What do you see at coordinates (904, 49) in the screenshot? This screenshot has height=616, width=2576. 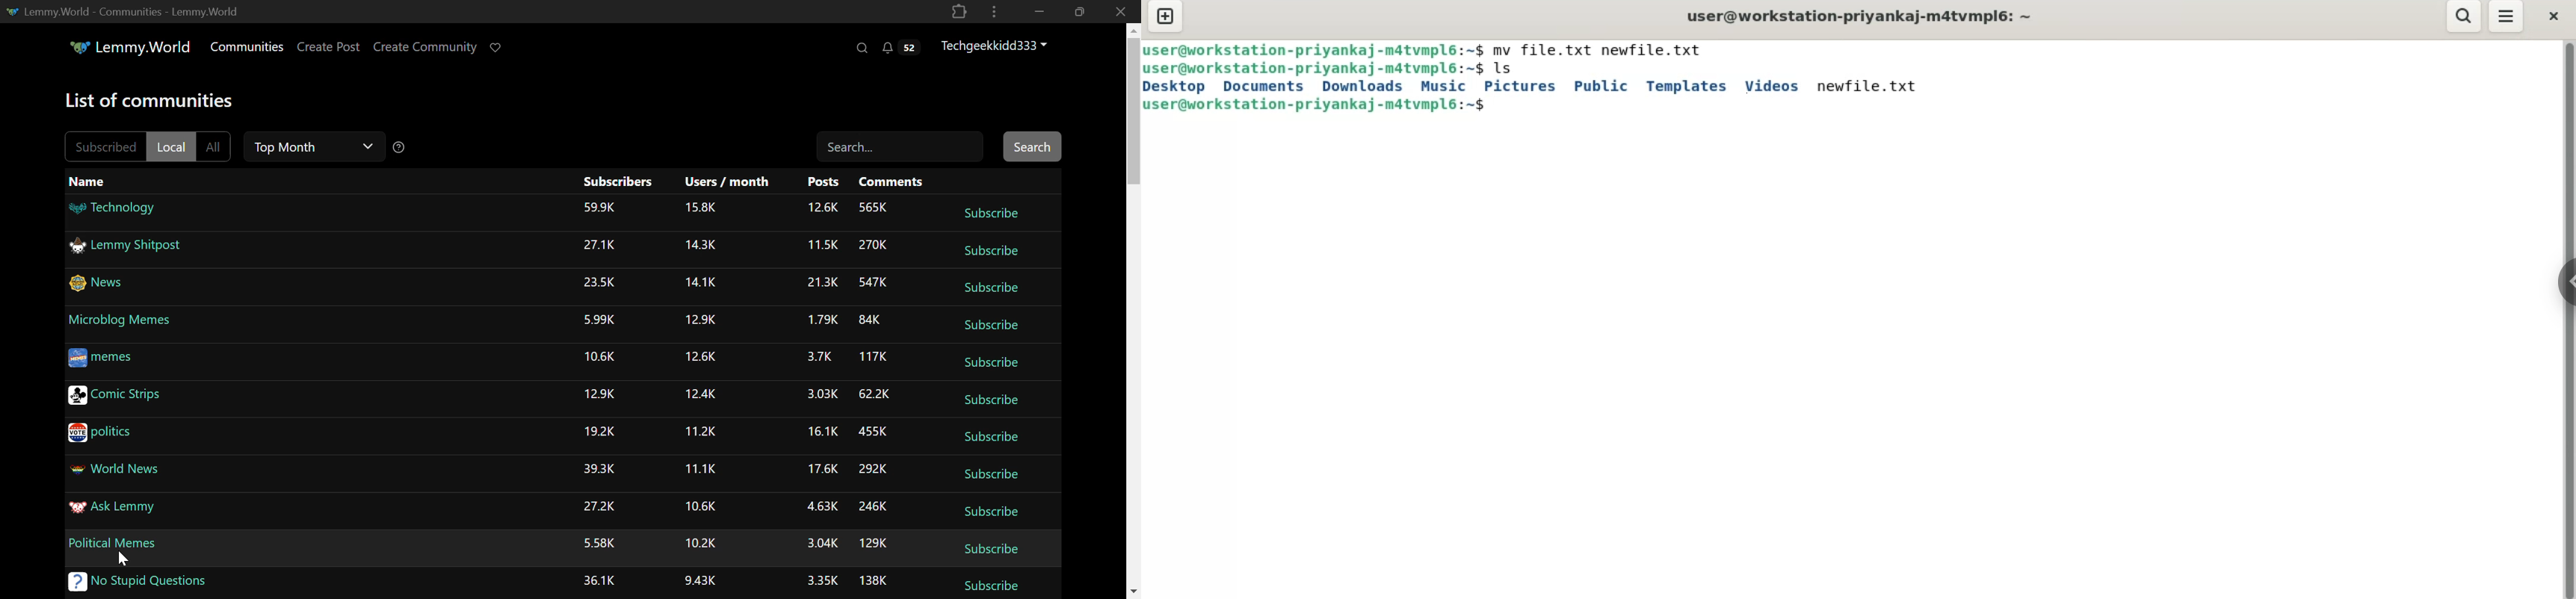 I see `Notifications` at bounding box center [904, 49].